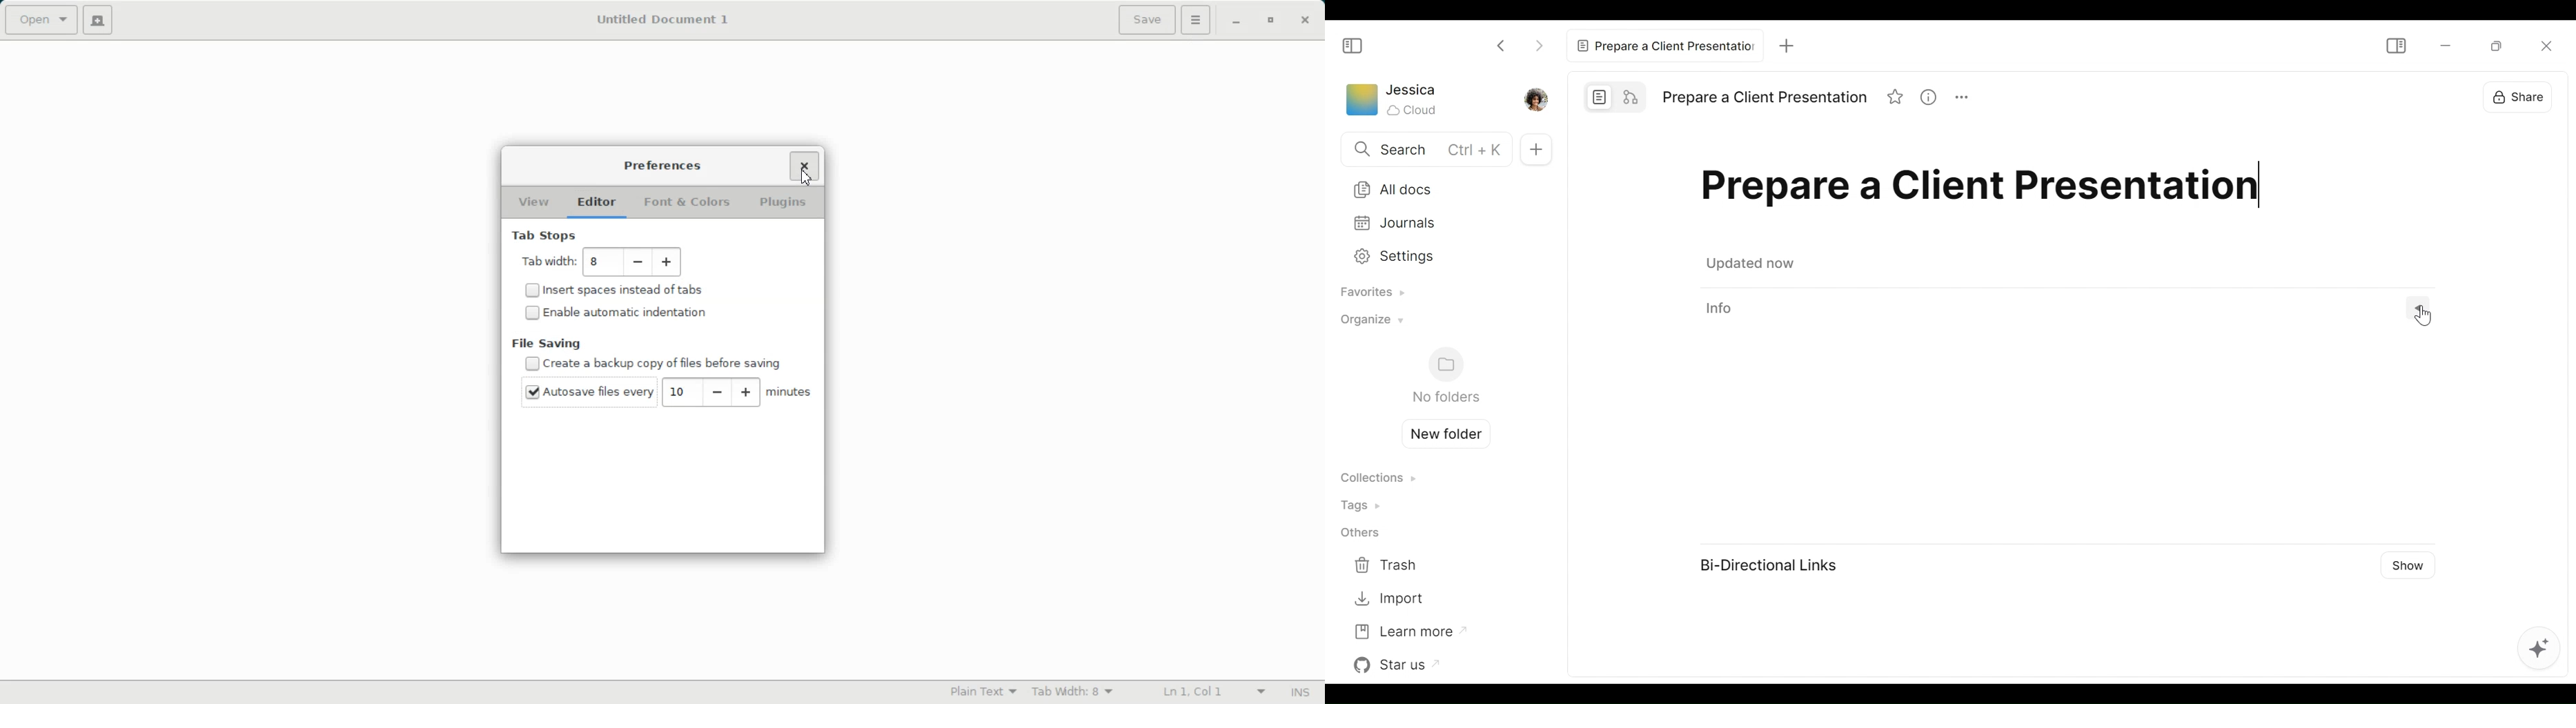 The width and height of the screenshot is (2576, 728). Describe the element at coordinates (2444, 46) in the screenshot. I see `minimize` at that location.